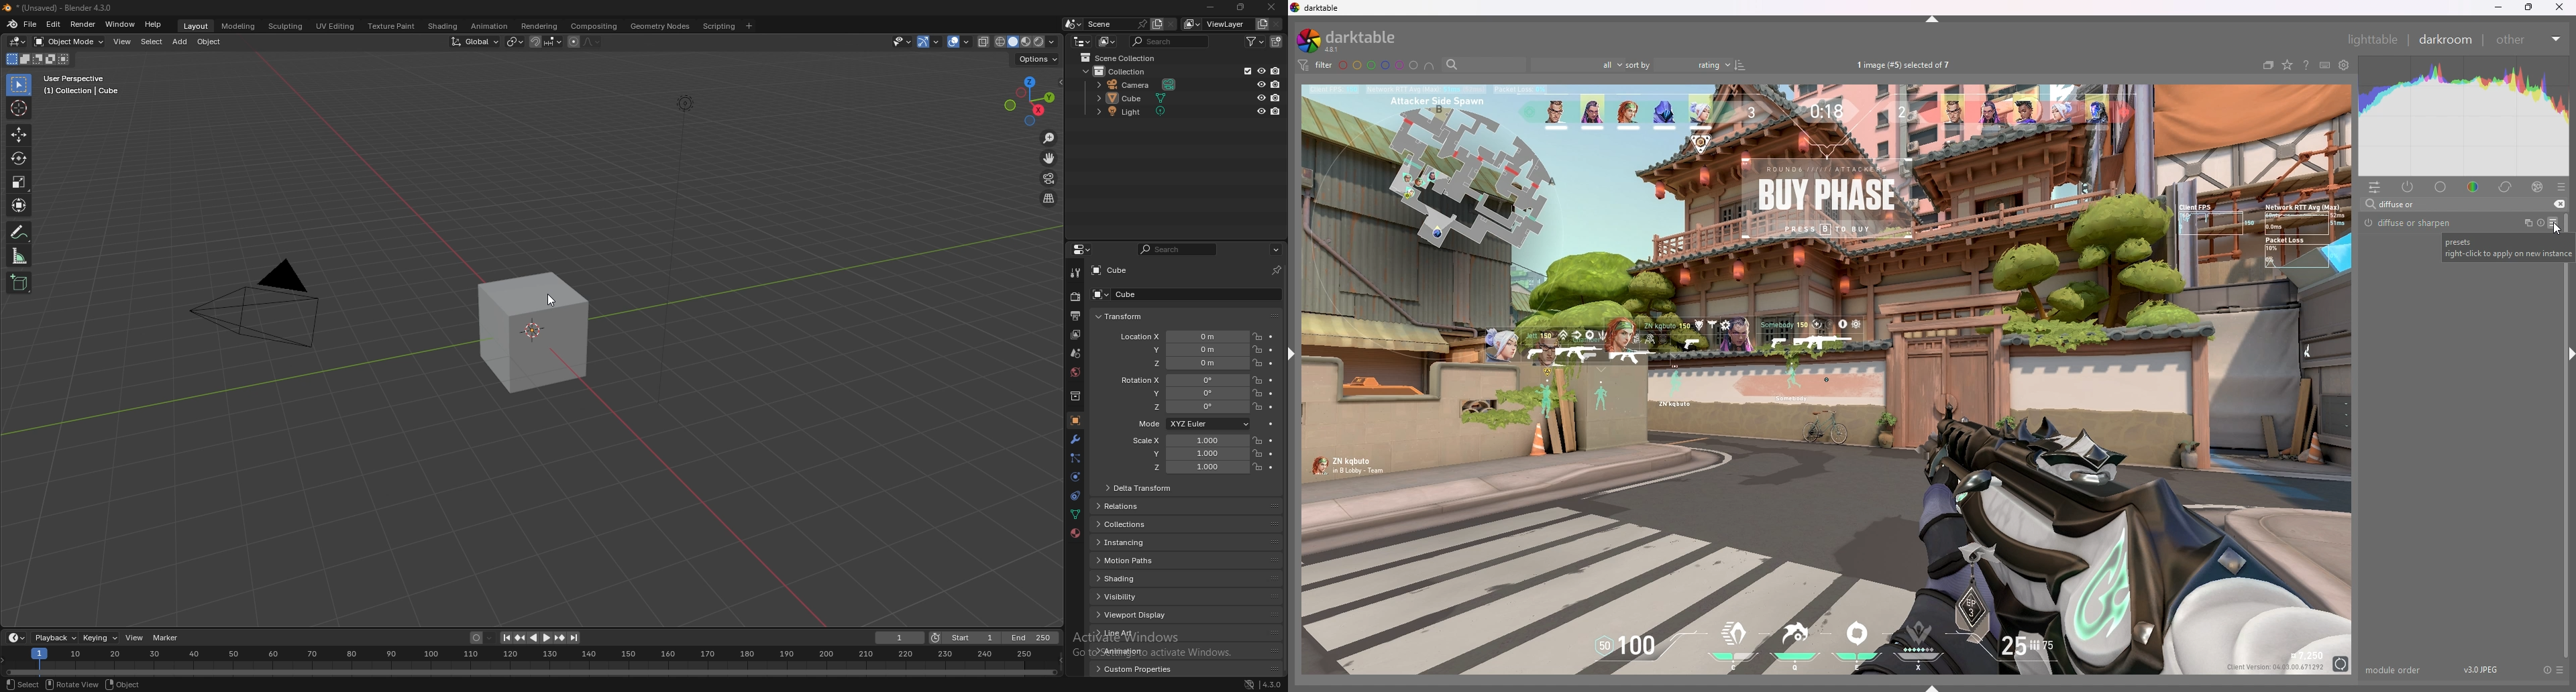 The width and height of the screenshot is (2576, 700). What do you see at coordinates (2375, 187) in the screenshot?
I see `quick access panel` at bounding box center [2375, 187].